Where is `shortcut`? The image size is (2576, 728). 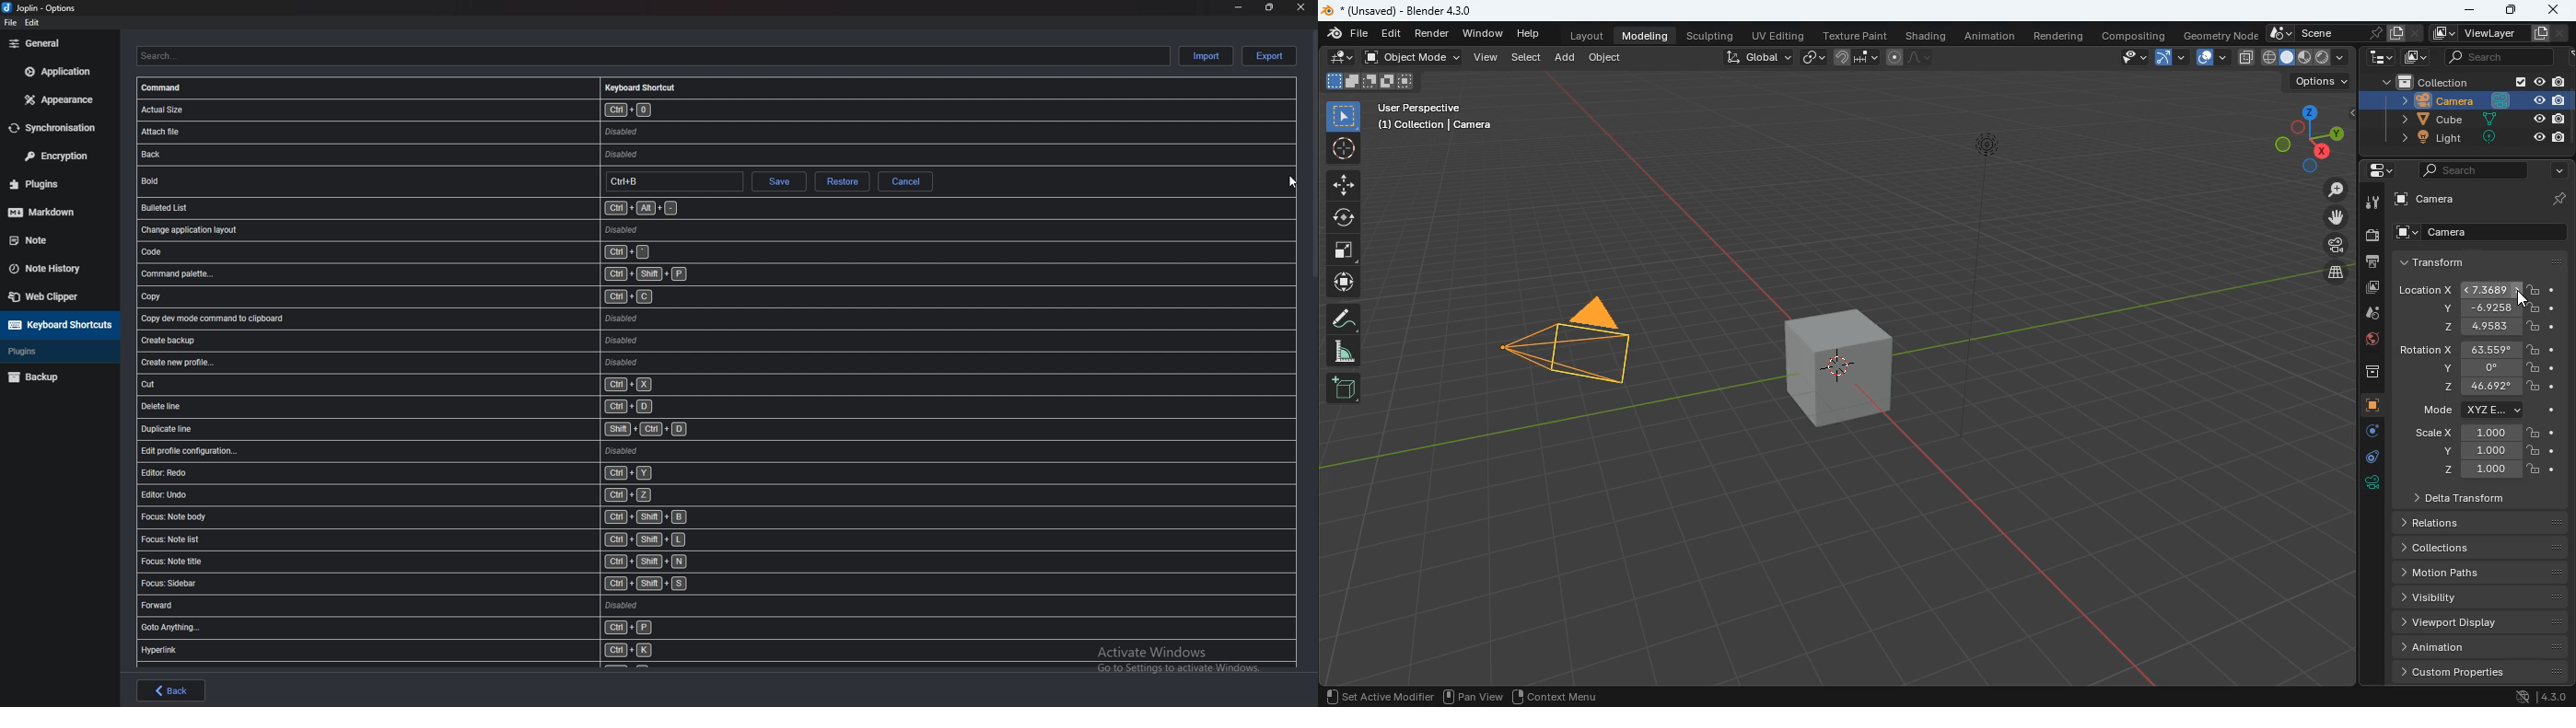
shortcut is located at coordinates (463, 430).